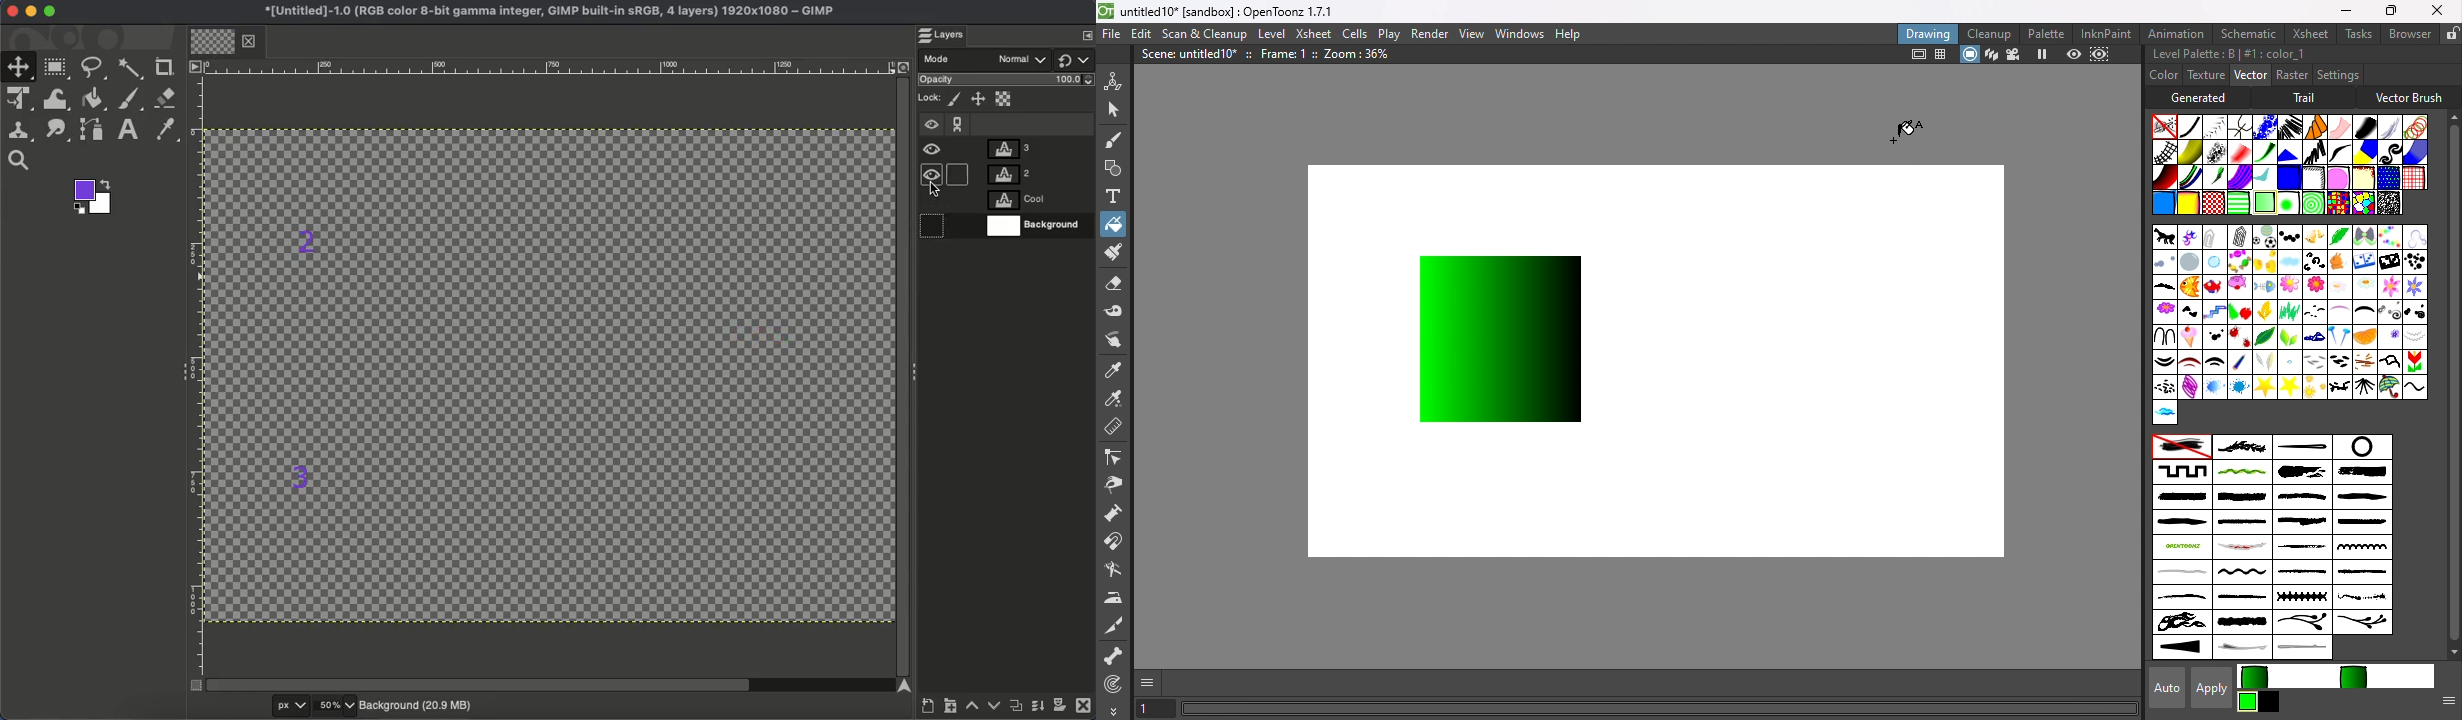 The width and height of the screenshot is (2464, 728). Describe the element at coordinates (1084, 708) in the screenshot. I see `Close` at that location.